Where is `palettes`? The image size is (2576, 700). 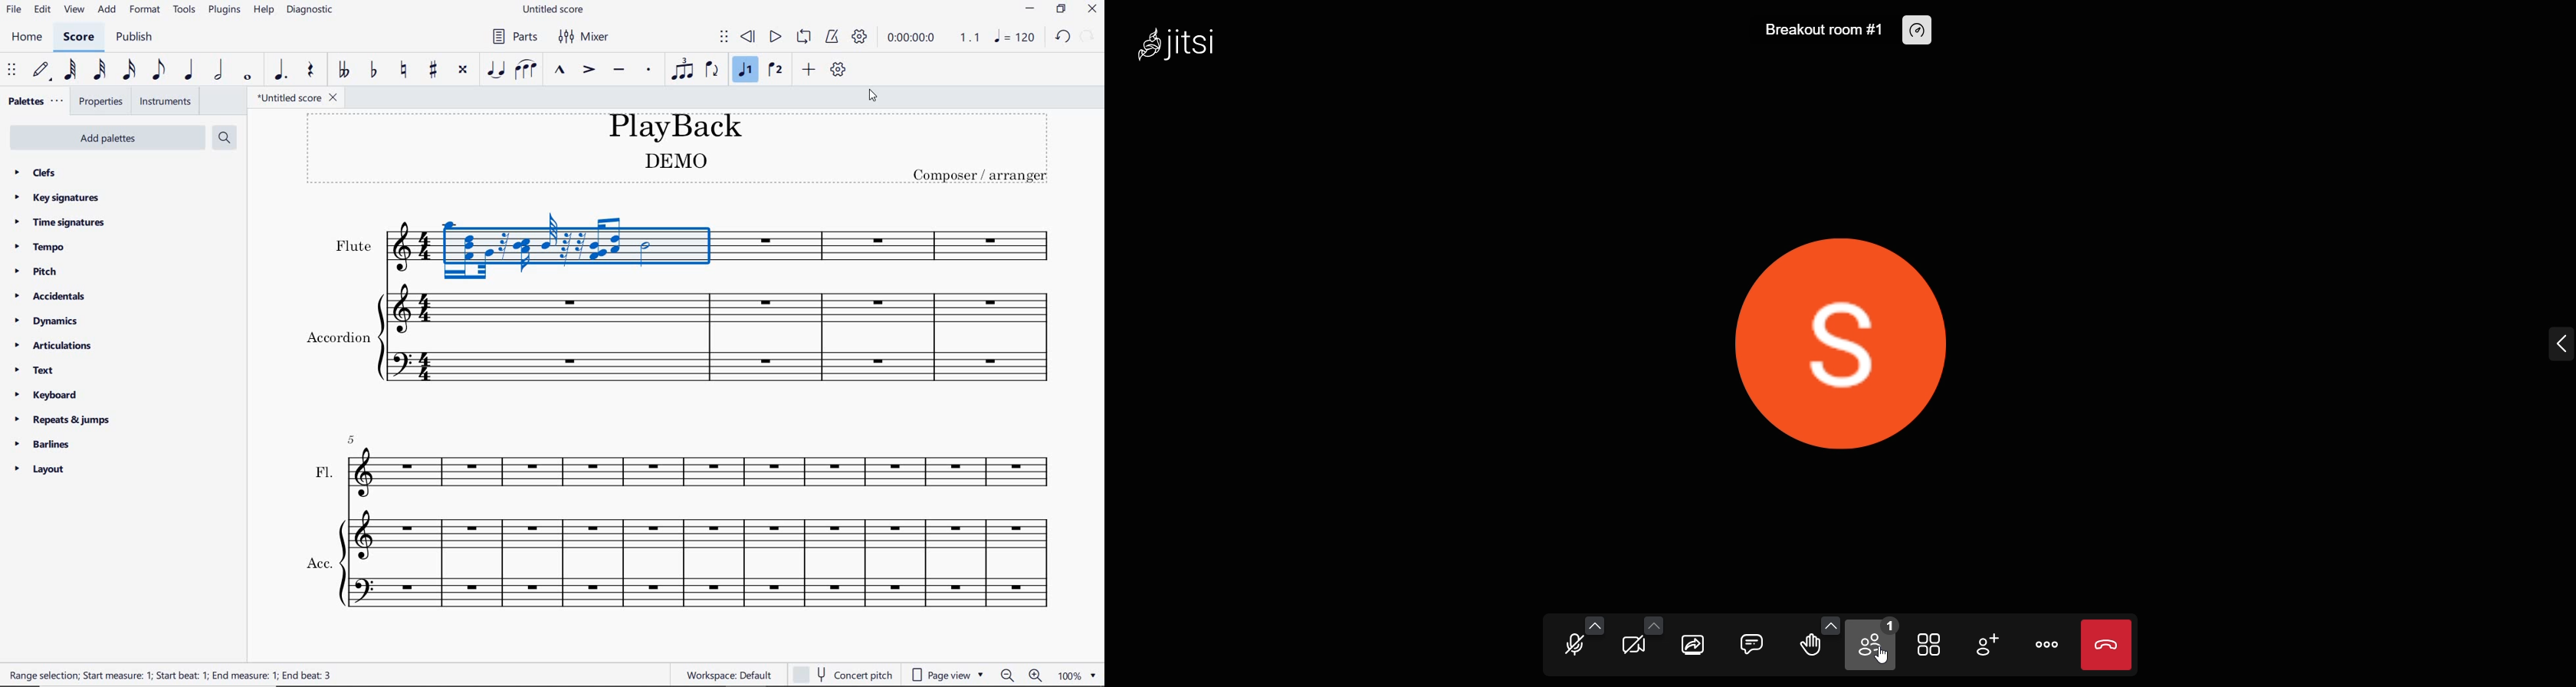 palettes is located at coordinates (37, 101).